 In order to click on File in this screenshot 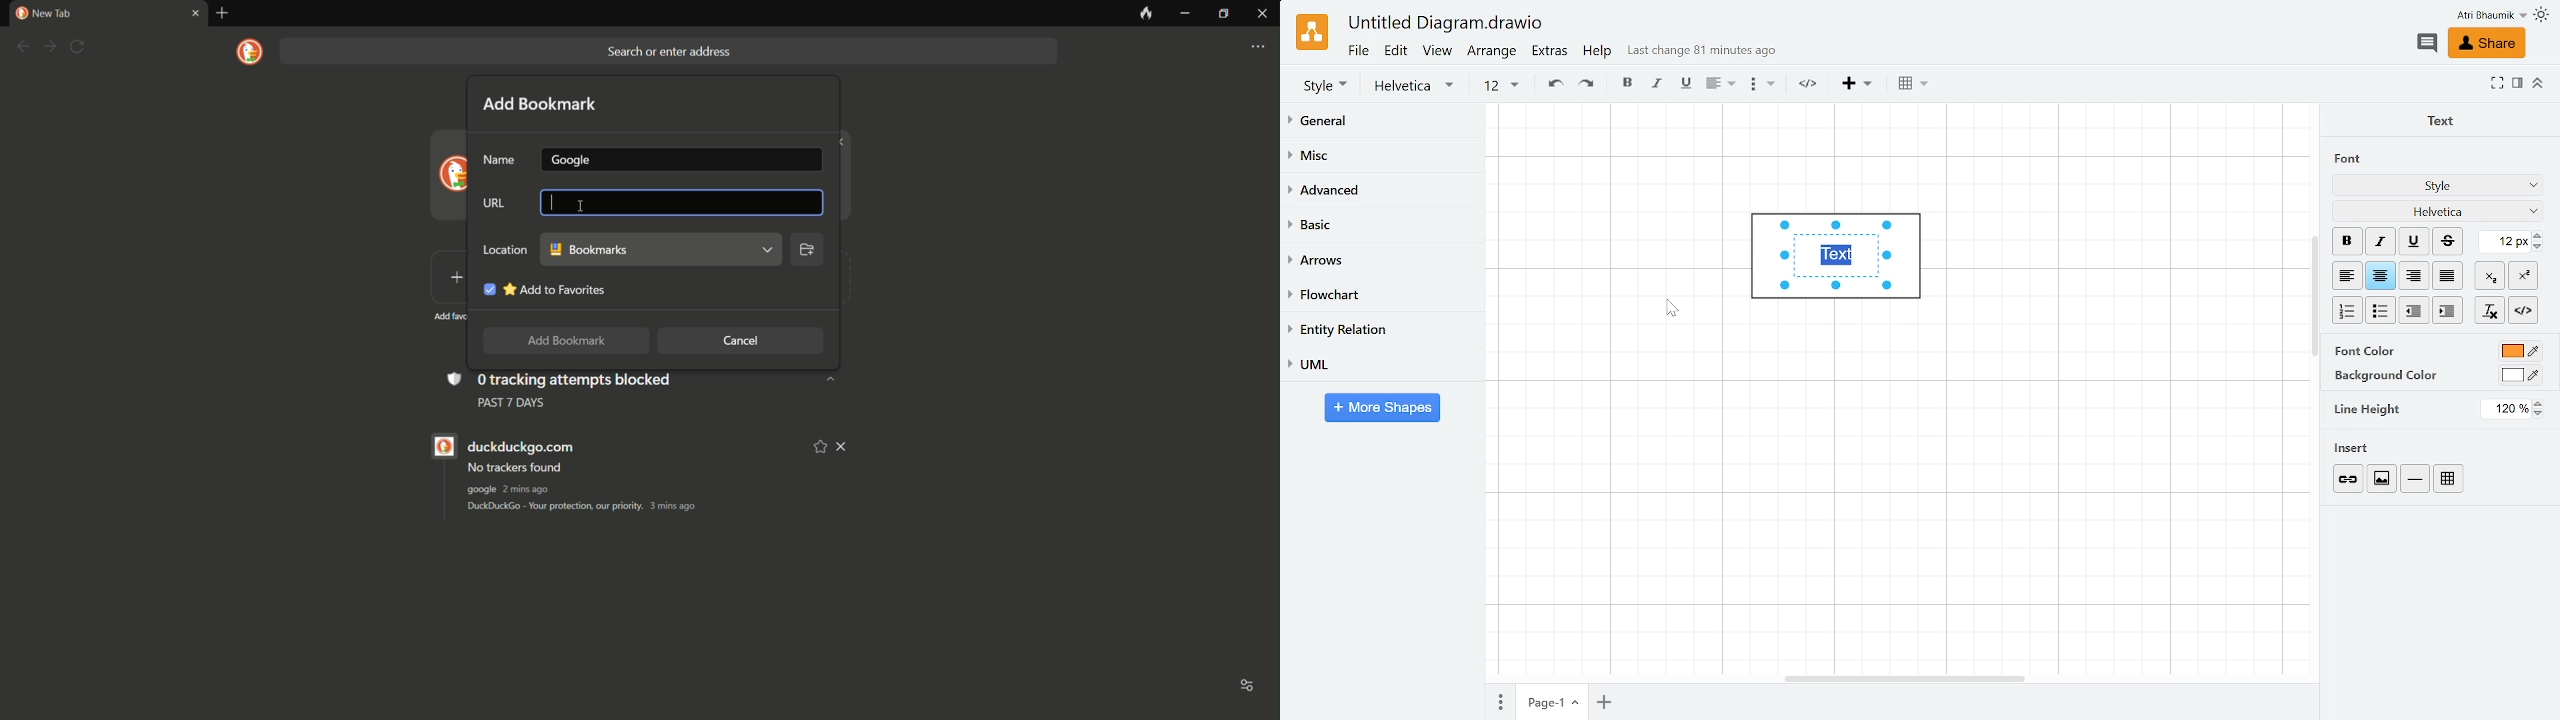, I will do `click(1357, 50)`.